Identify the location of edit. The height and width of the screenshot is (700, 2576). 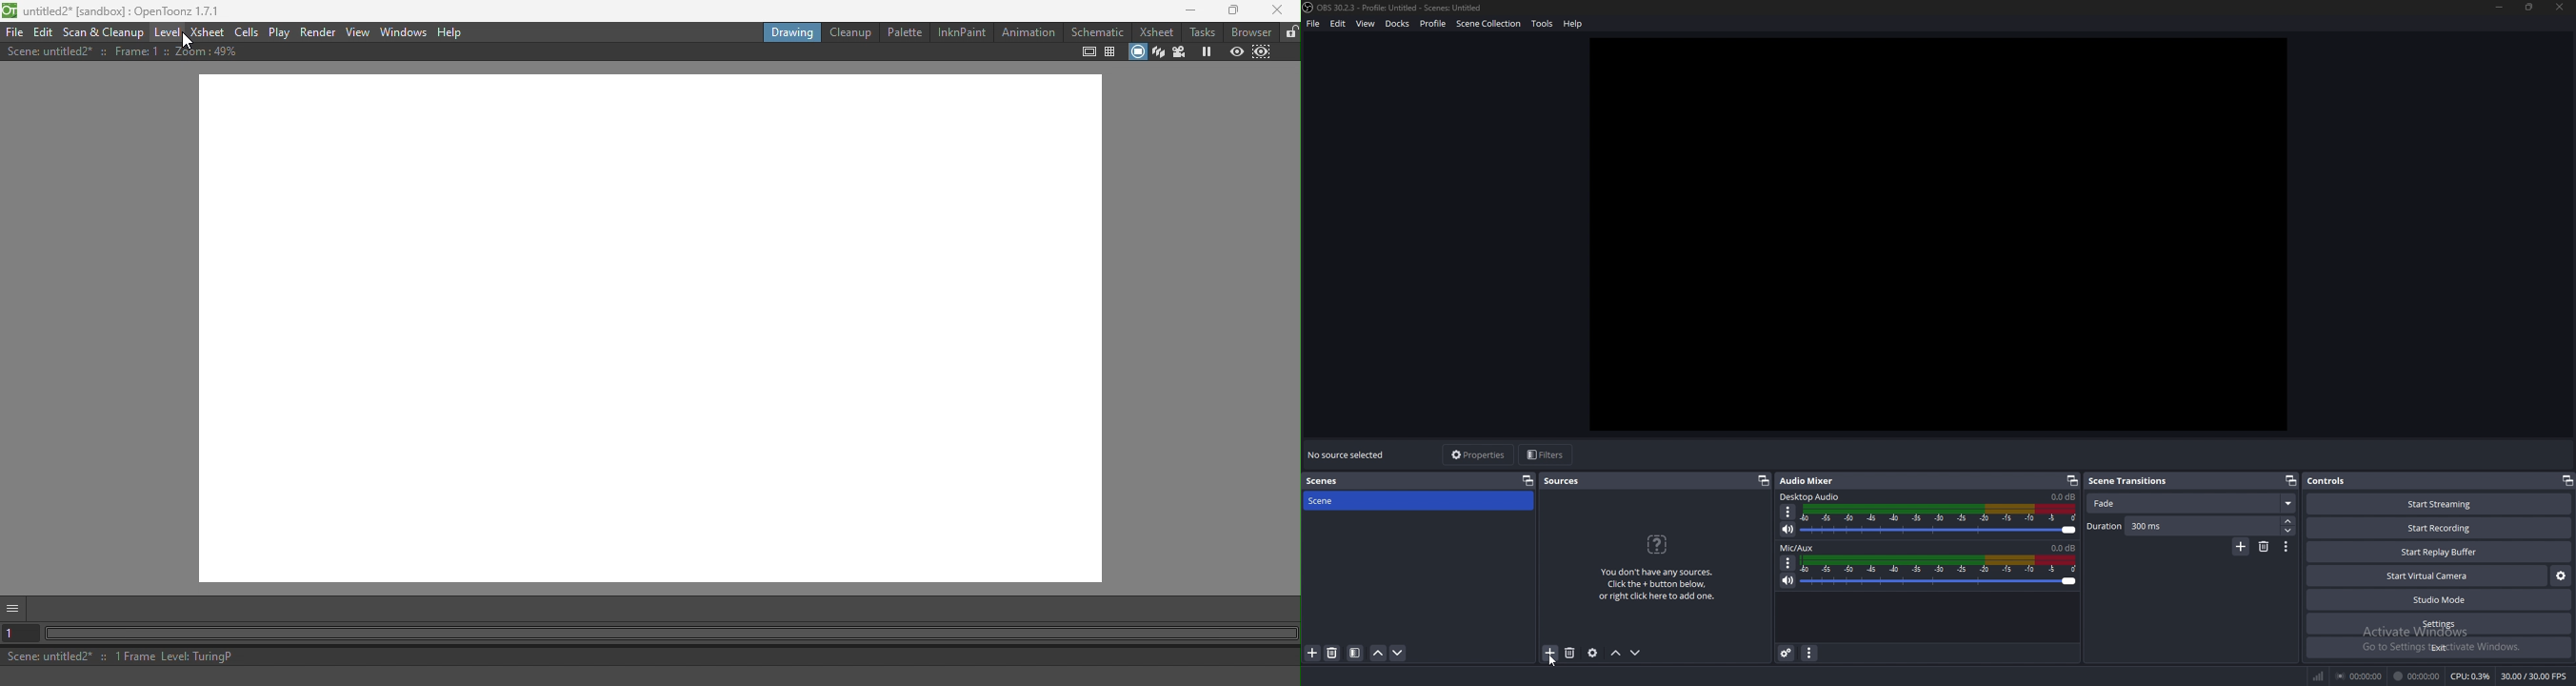
(1339, 23).